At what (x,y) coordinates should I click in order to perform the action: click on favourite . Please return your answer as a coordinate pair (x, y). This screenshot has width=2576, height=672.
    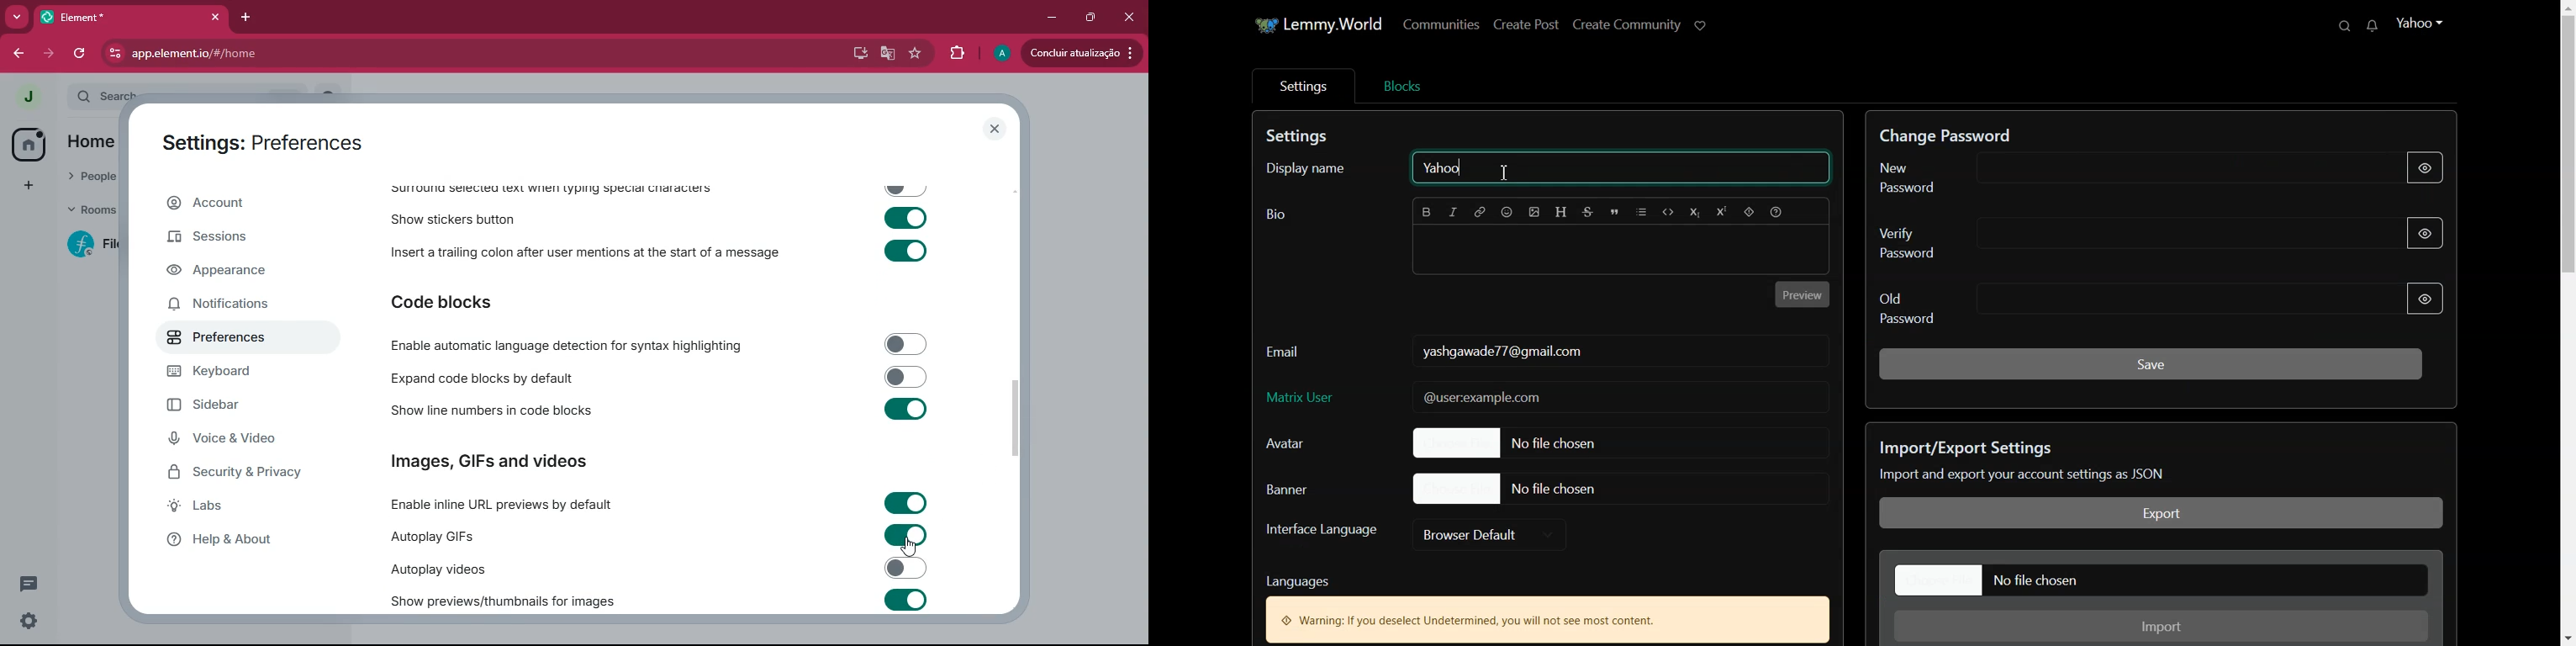
    Looking at the image, I should click on (914, 55).